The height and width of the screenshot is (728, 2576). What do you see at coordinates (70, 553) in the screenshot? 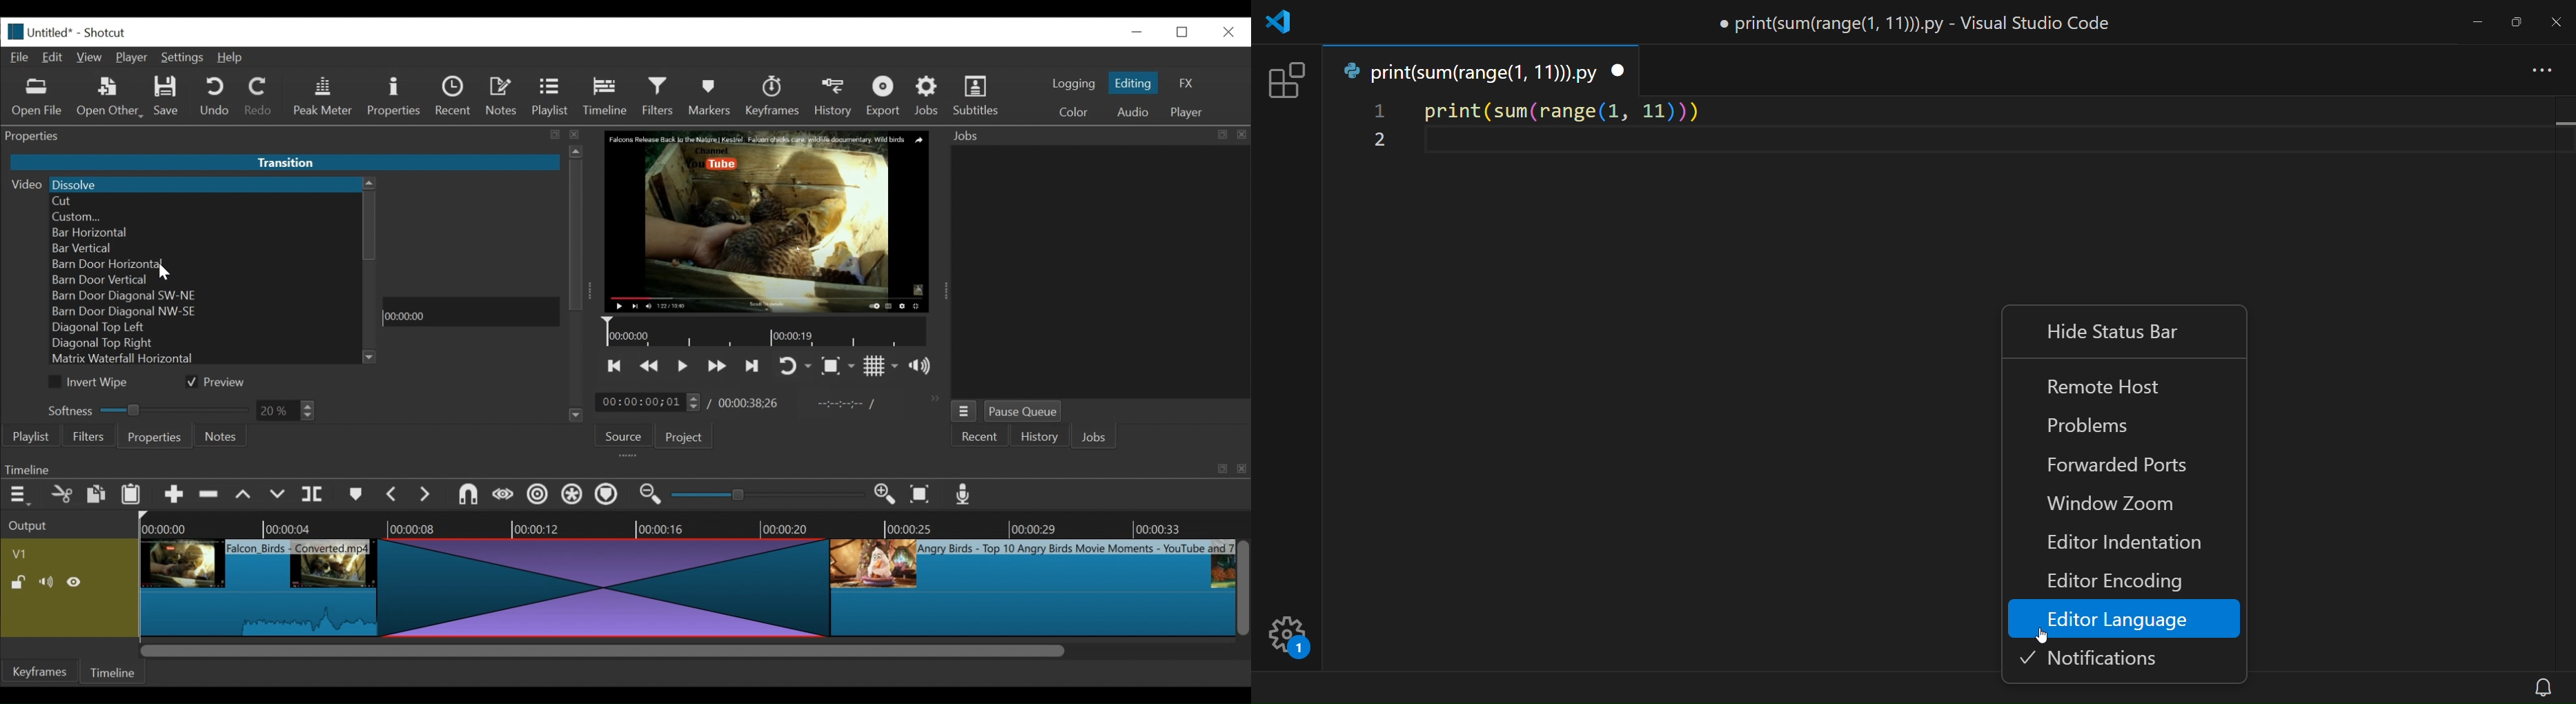
I see `Video track` at bounding box center [70, 553].